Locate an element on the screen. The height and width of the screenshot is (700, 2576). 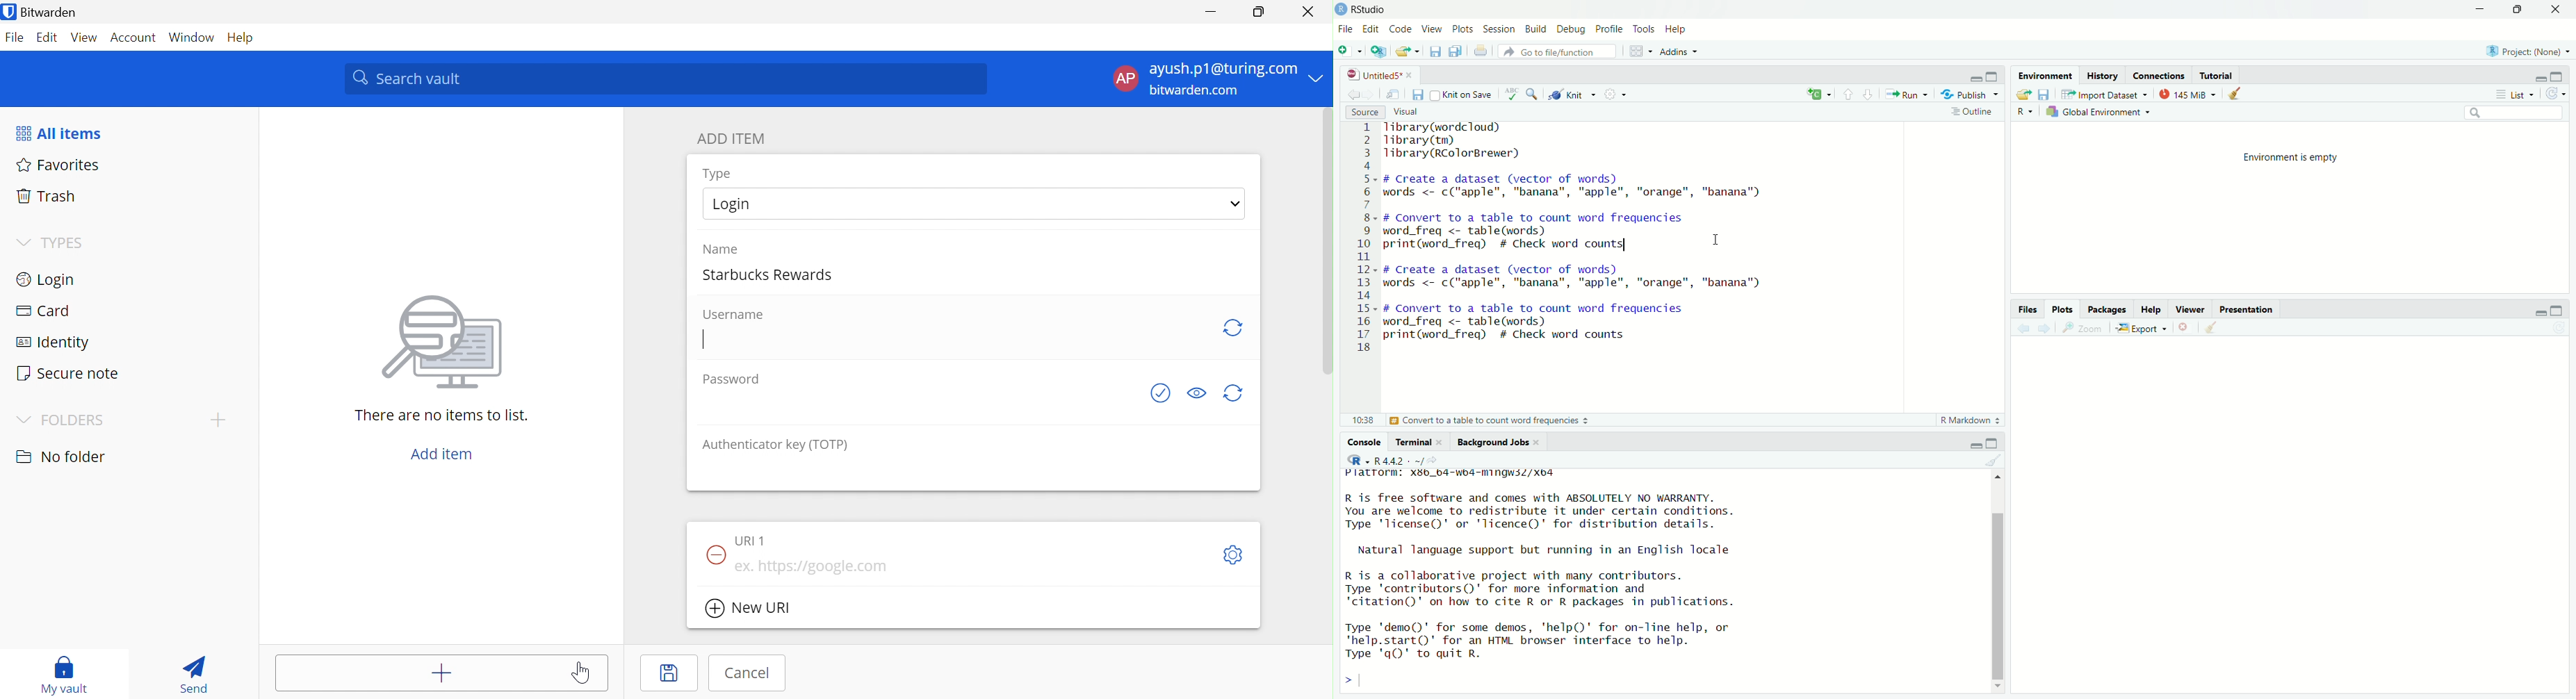
My vault is located at coordinates (68, 675).